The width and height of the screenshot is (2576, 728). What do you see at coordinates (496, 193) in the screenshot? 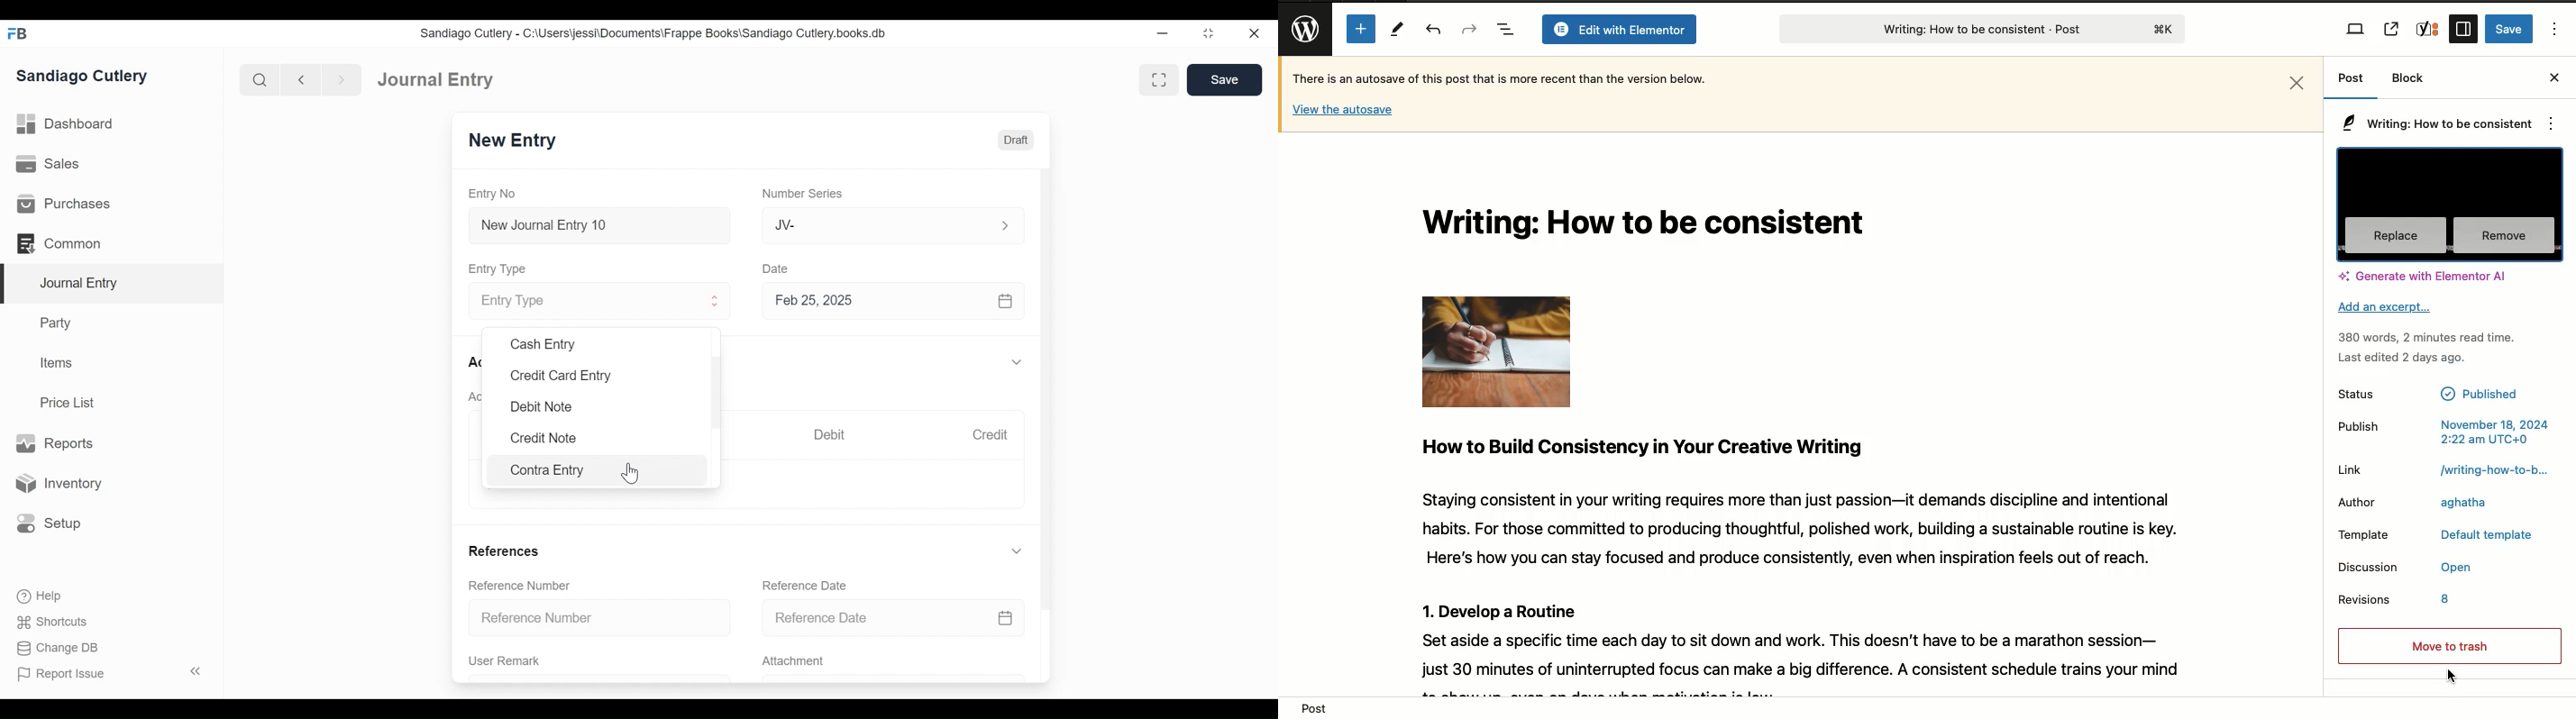
I see `Entry No` at bounding box center [496, 193].